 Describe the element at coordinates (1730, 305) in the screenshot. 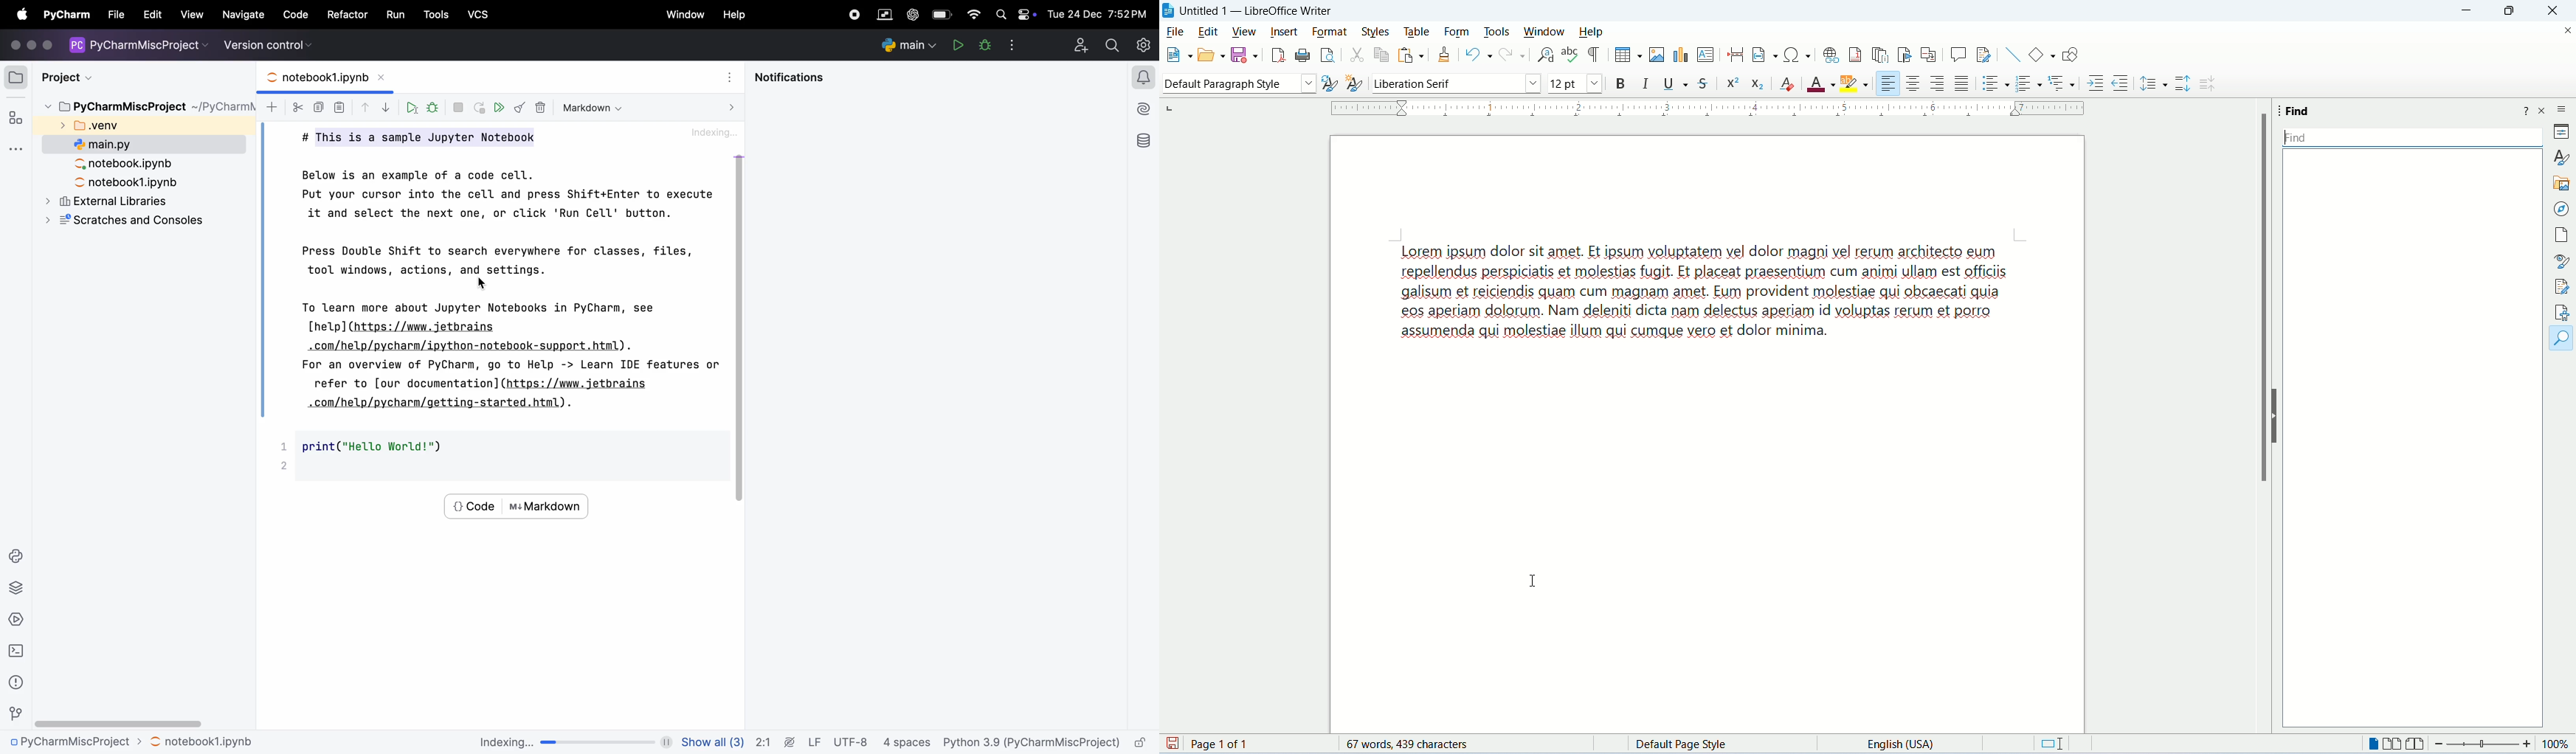

I see `demo text - Lorem ipsum` at that location.